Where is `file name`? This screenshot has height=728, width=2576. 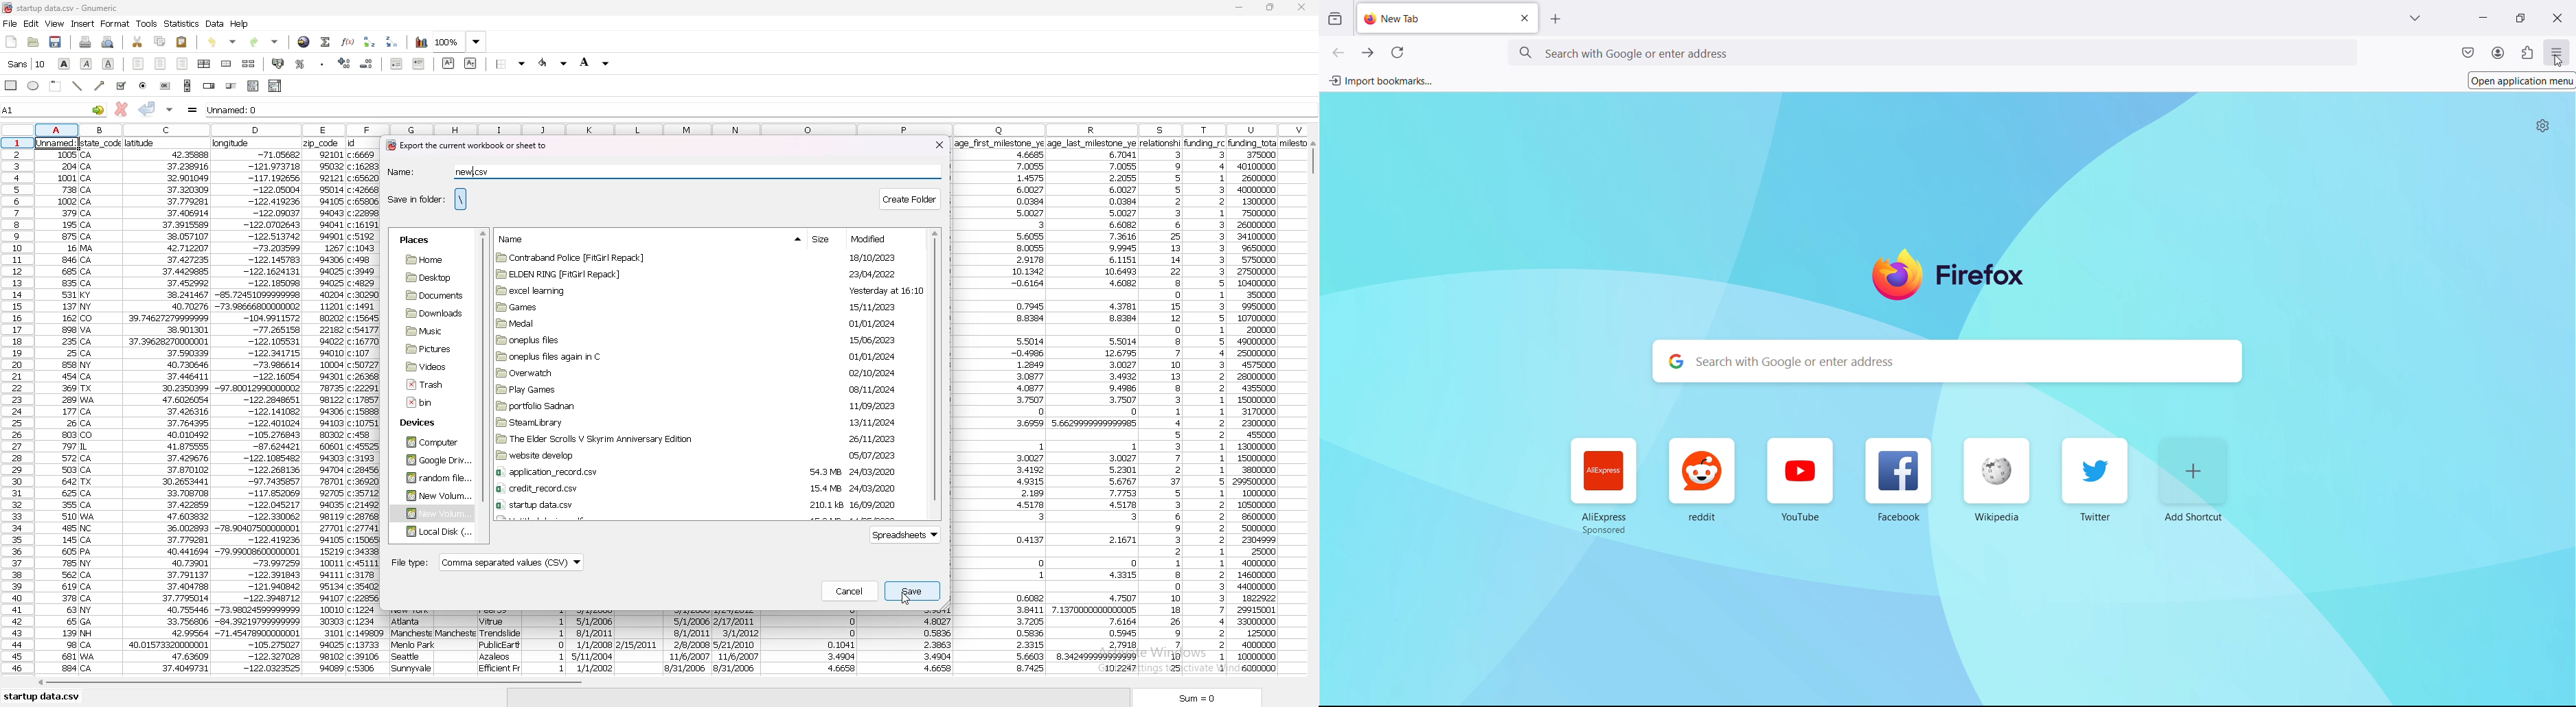
file name is located at coordinates (479, 171).